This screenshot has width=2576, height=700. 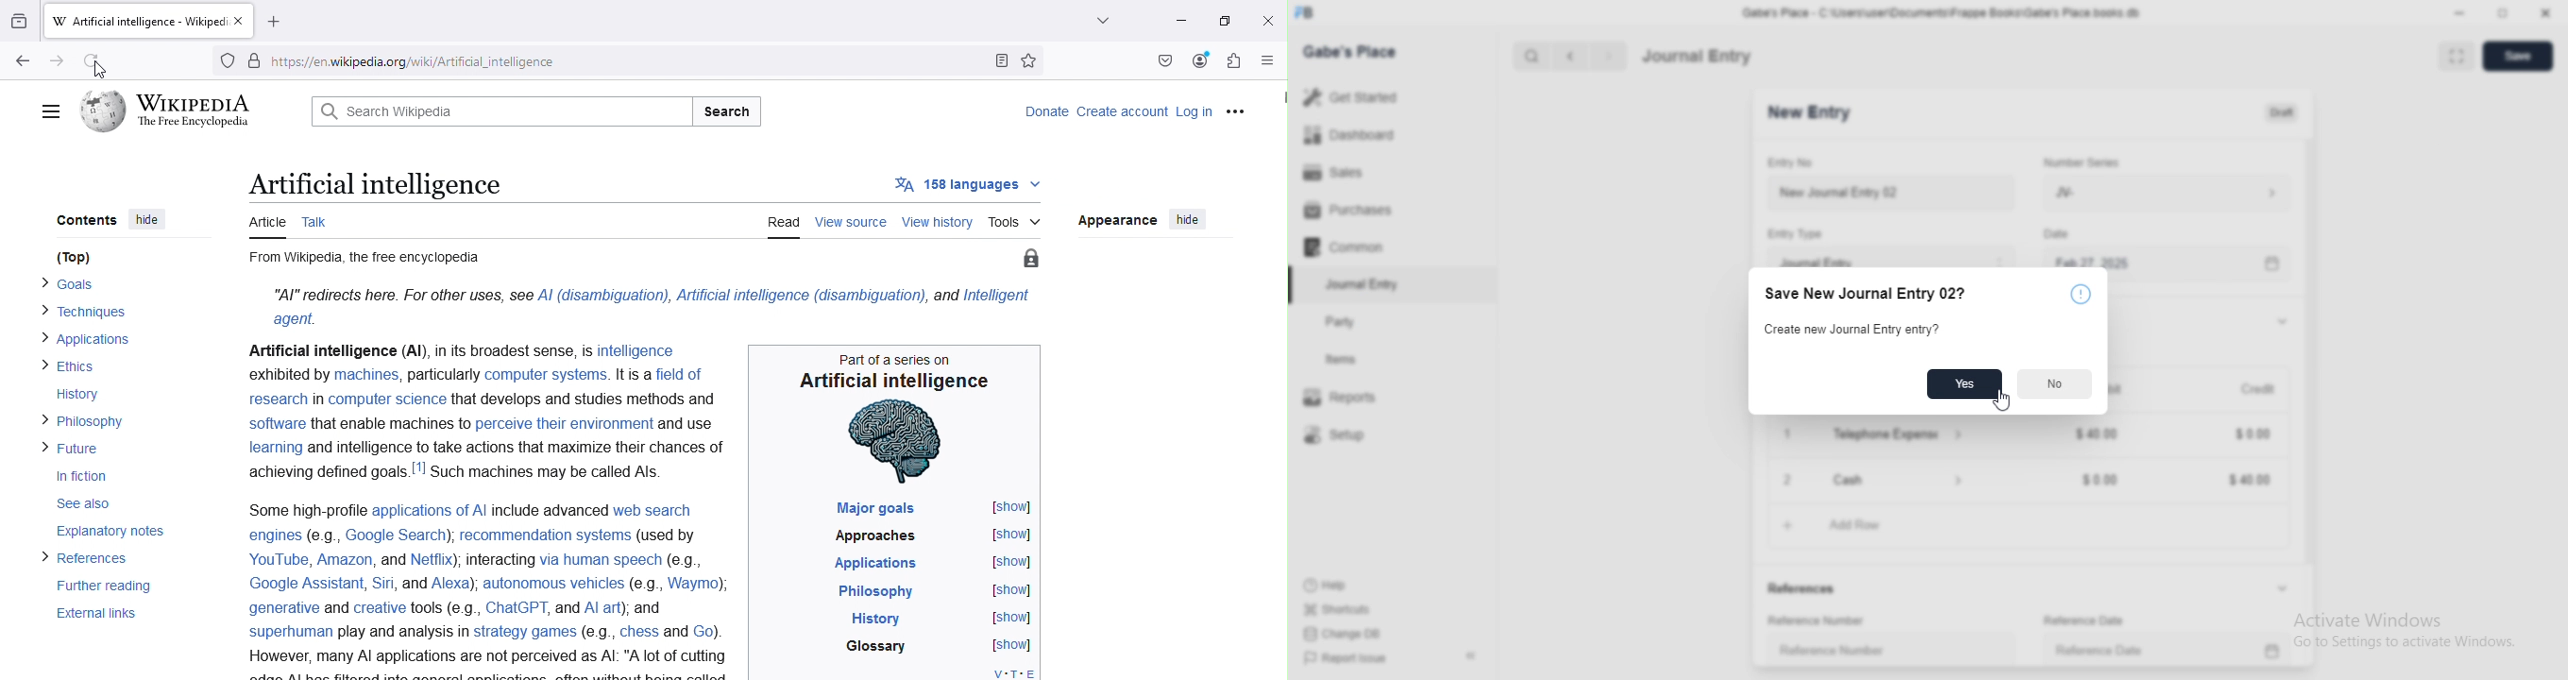 What do you see at coordinates (1119, 223) in the screenshot?
I see `Appearance` at bounding box center [1119, 223].